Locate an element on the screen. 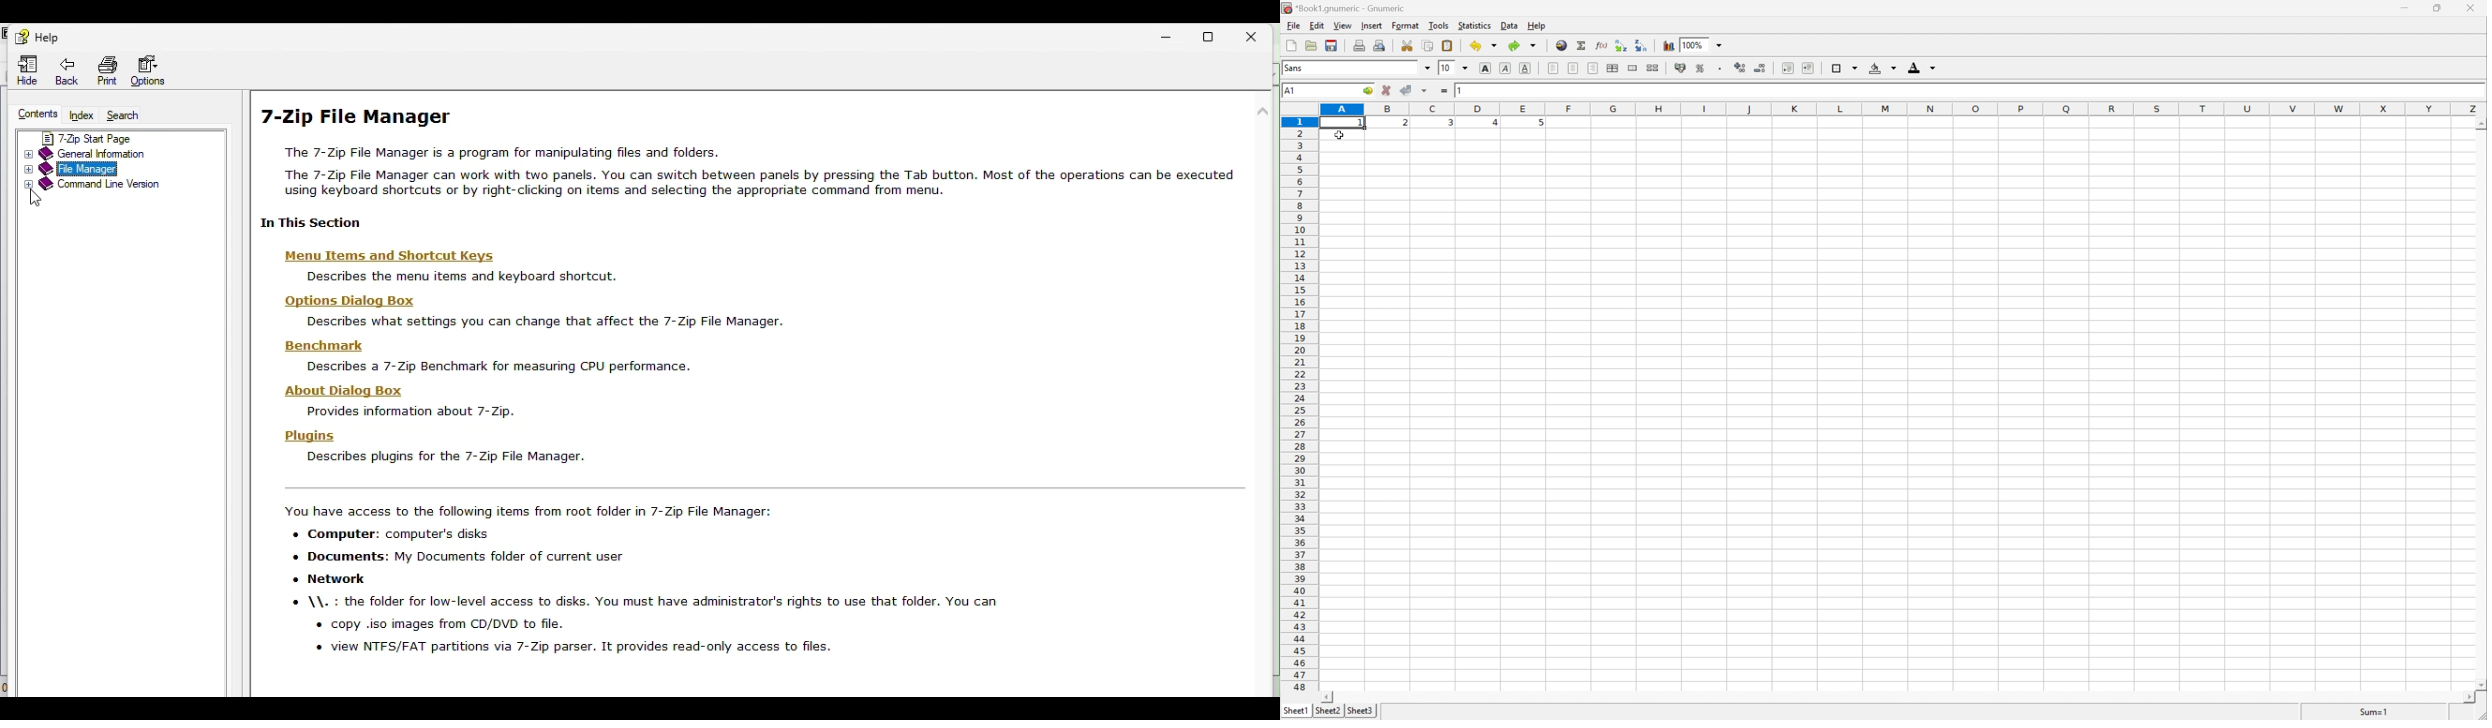  4 is located at coordinates (1491, 124).